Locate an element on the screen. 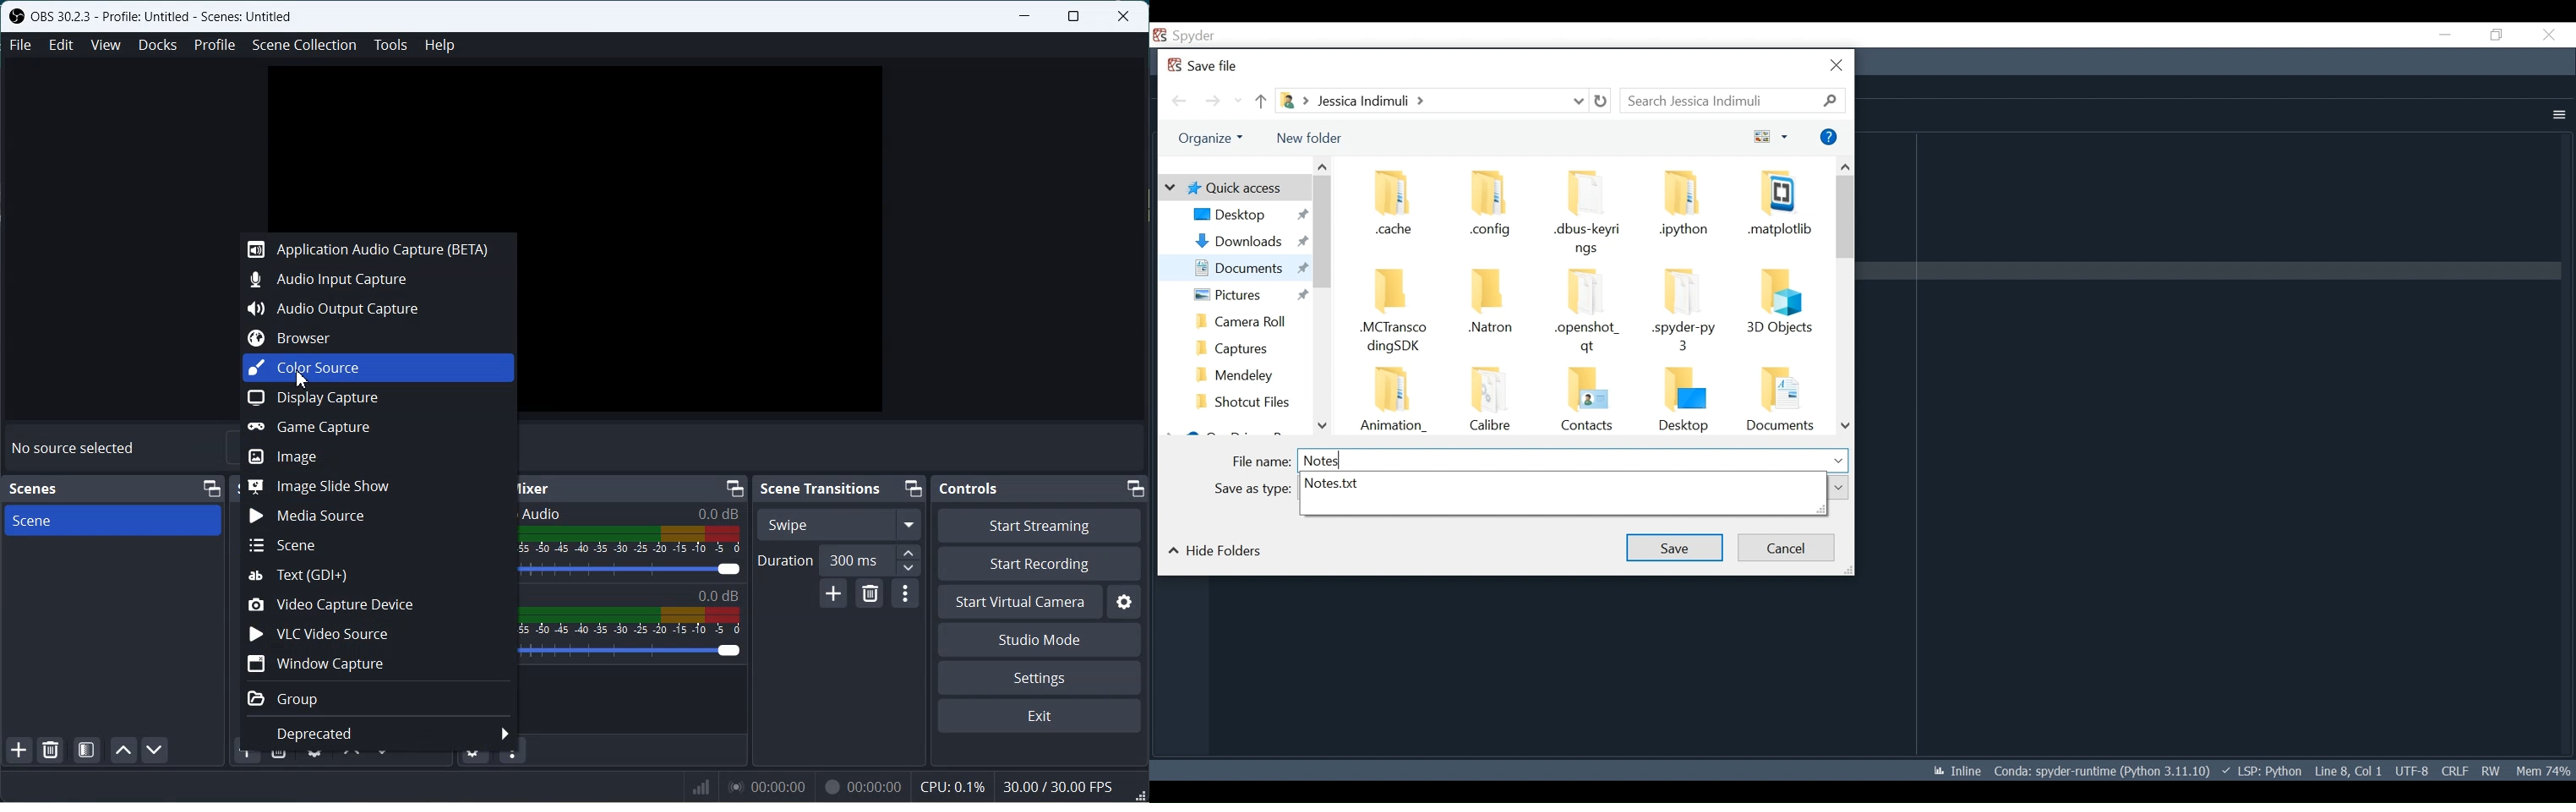 The image size is (2576, 812). Remove selected Scene is located at coordinates (49, 751).